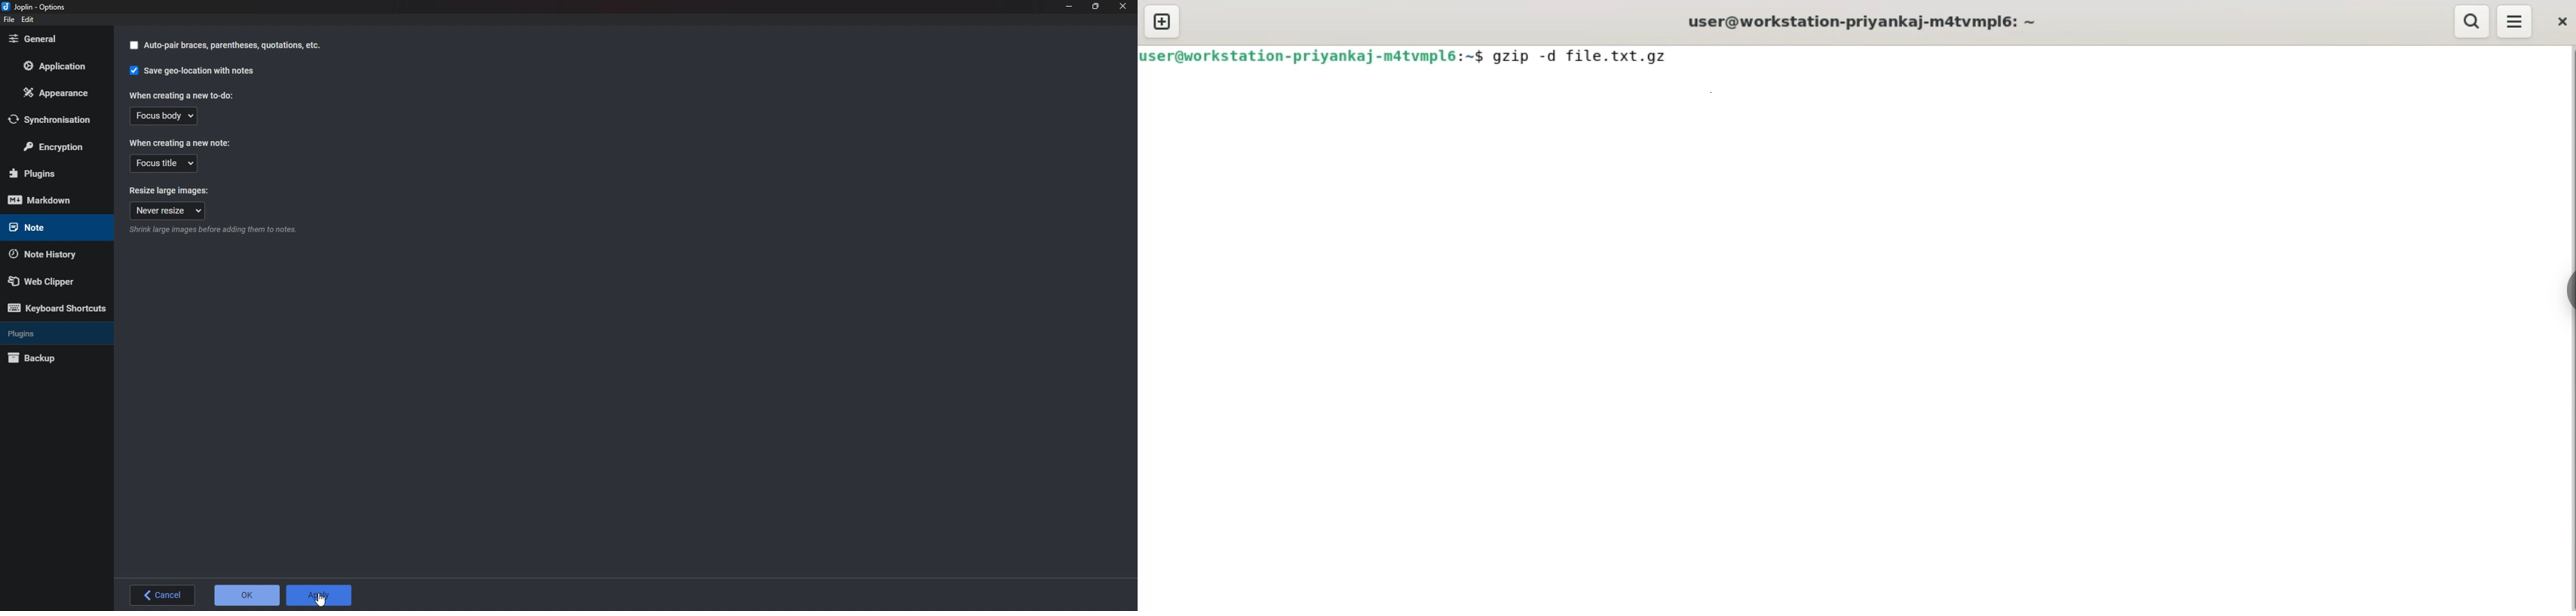  I want to click on sidebar, so click(2568, 291).